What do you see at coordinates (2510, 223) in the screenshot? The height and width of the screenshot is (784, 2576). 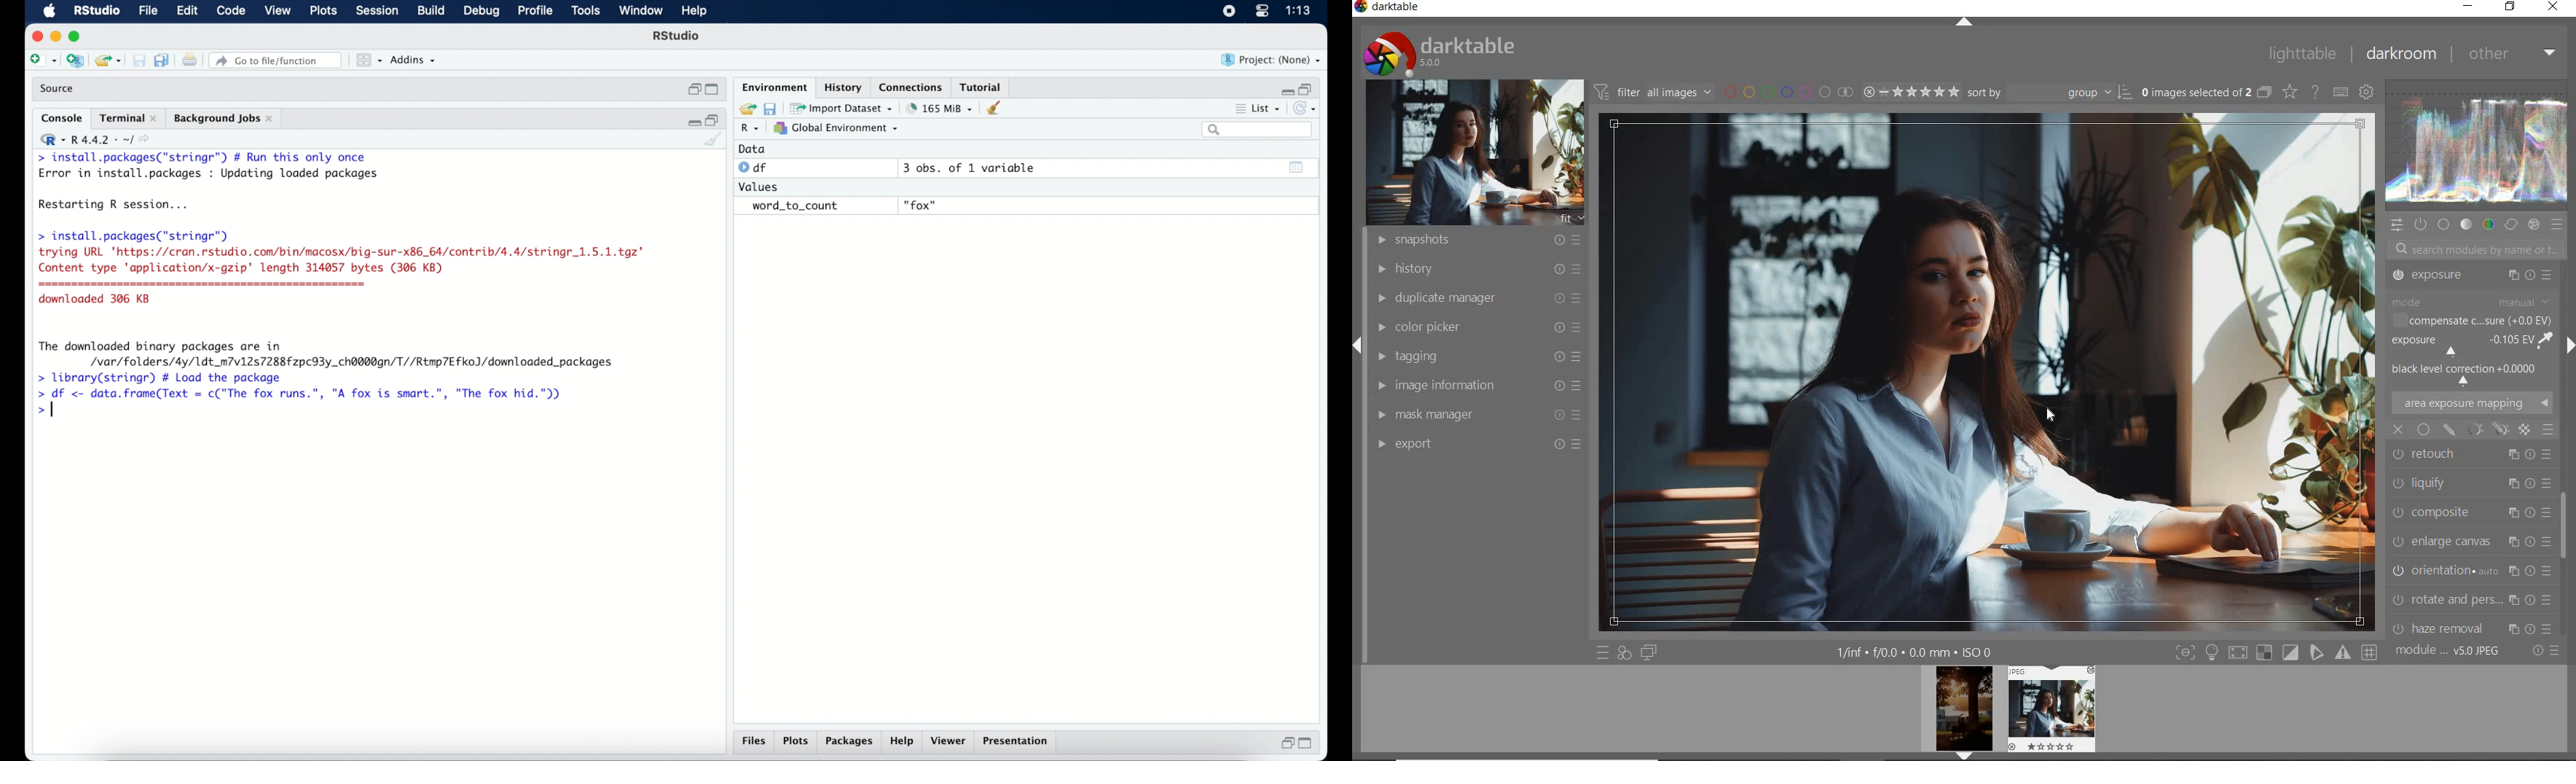 I see `CORRECT` at bounding box center [2510, 223].